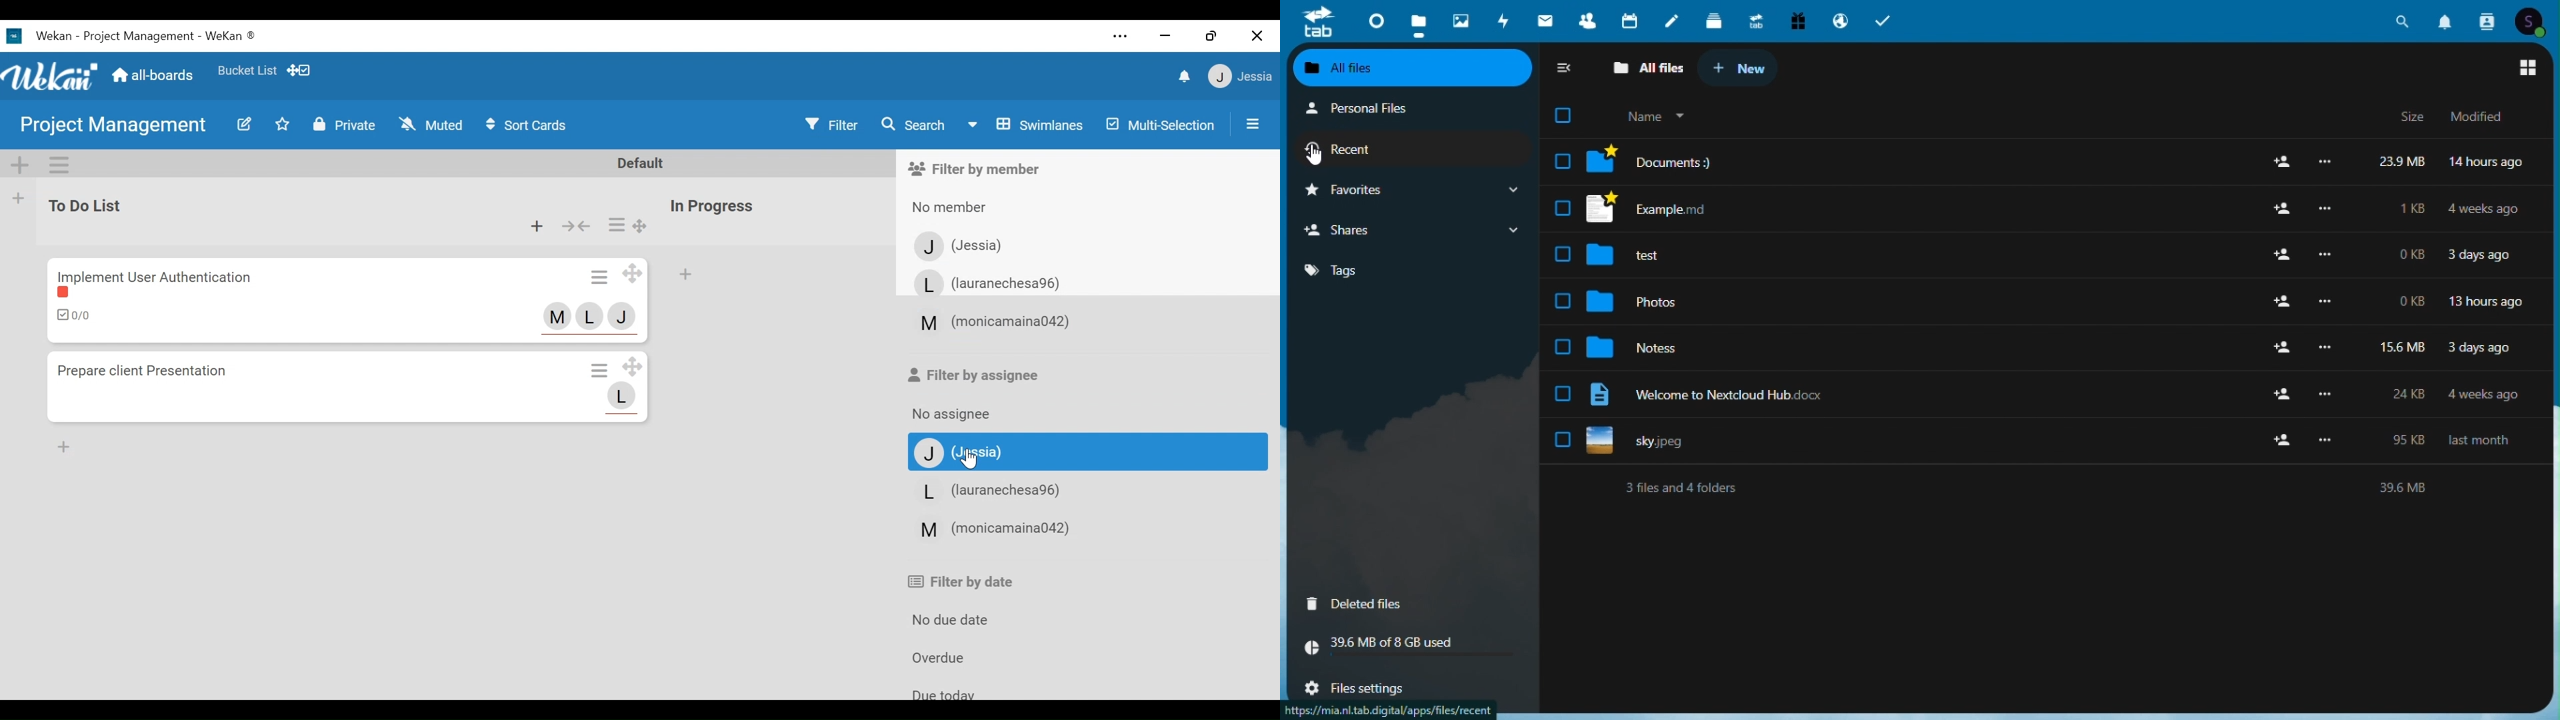  I want to click on add user, so click(2280, 255).